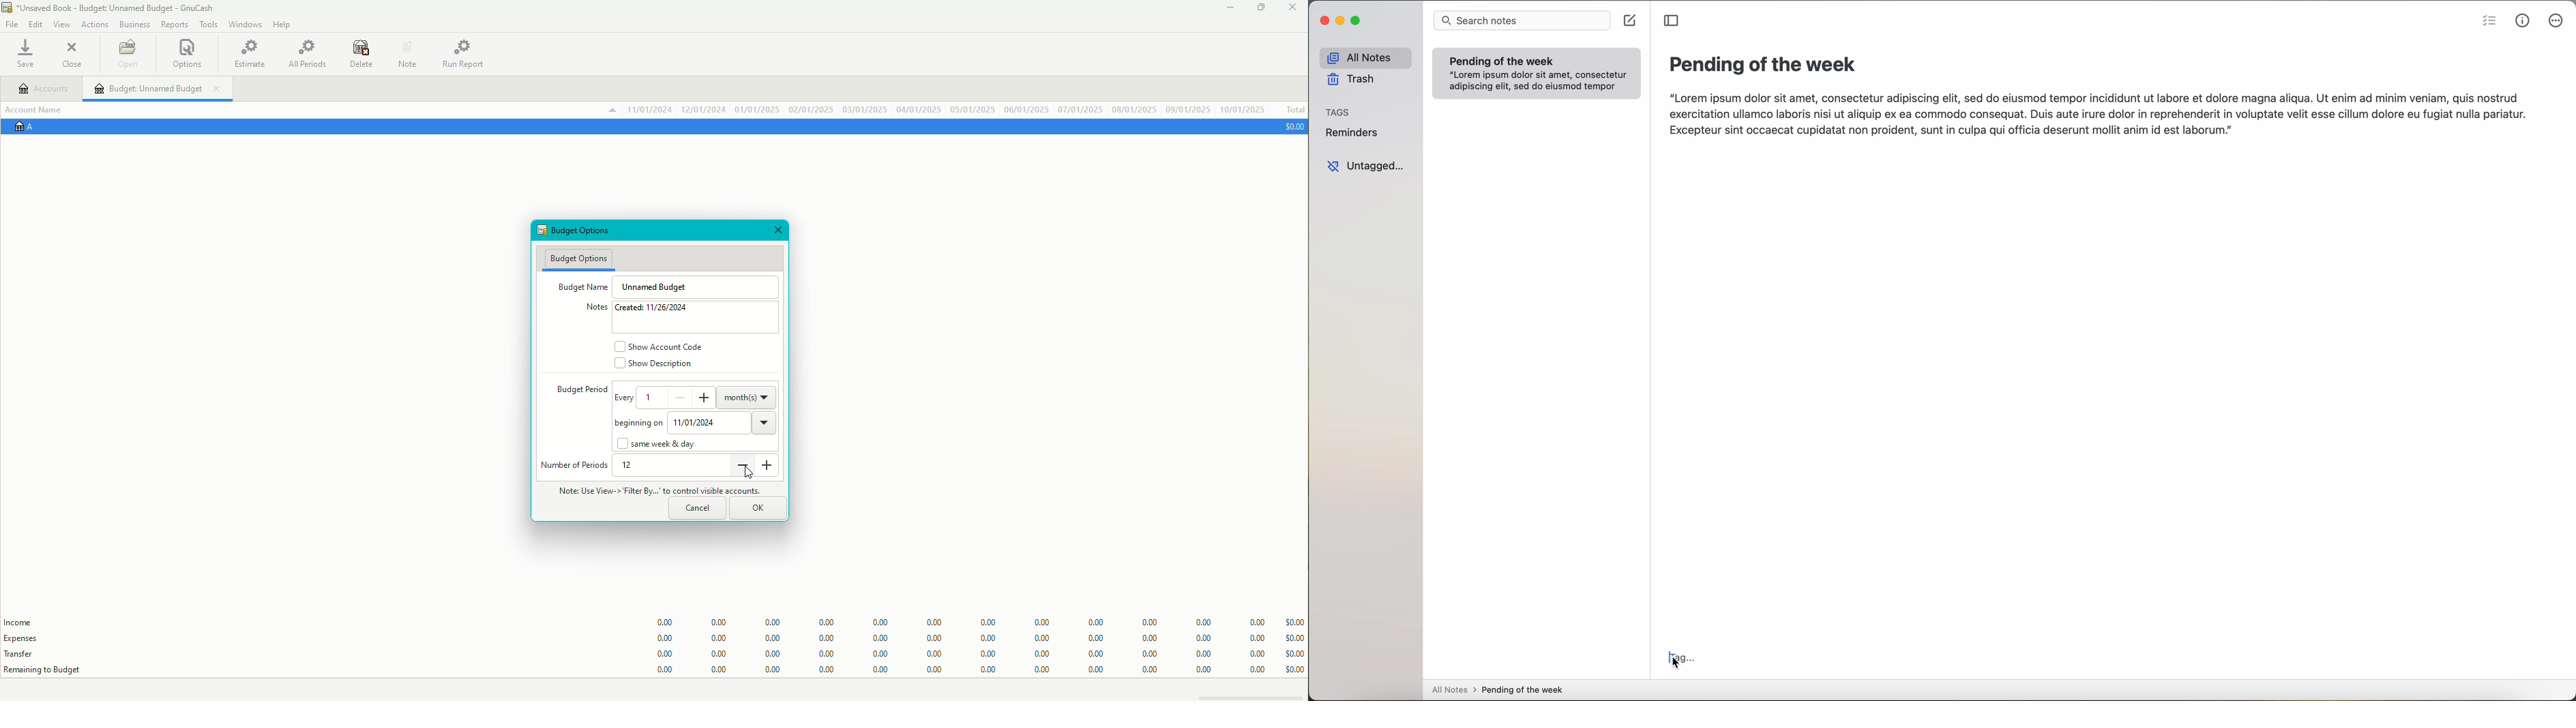 This screenshot has width=2576, height=728. What do you see at coordinates (1766, 66) in the screenshot?
I see `title: pending of the week` at bounding box center [1766, 66].